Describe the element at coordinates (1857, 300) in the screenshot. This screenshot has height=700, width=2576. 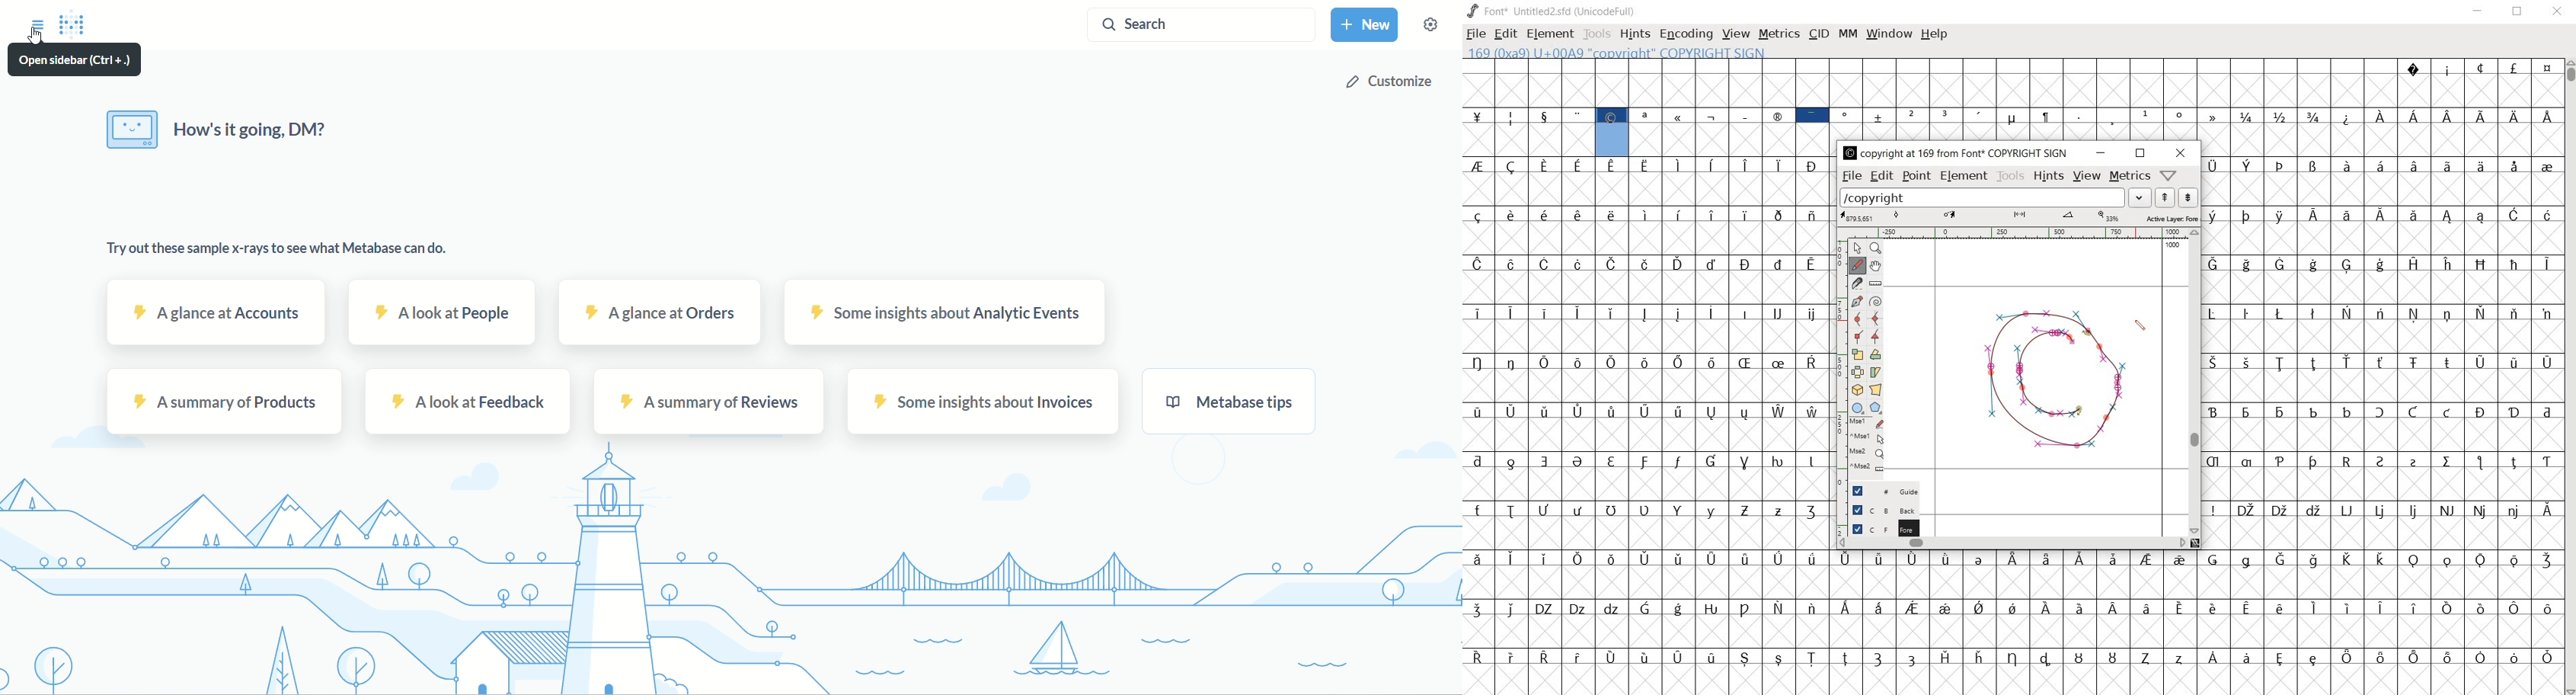
I see `add a point, then drag out its control points` at that location.